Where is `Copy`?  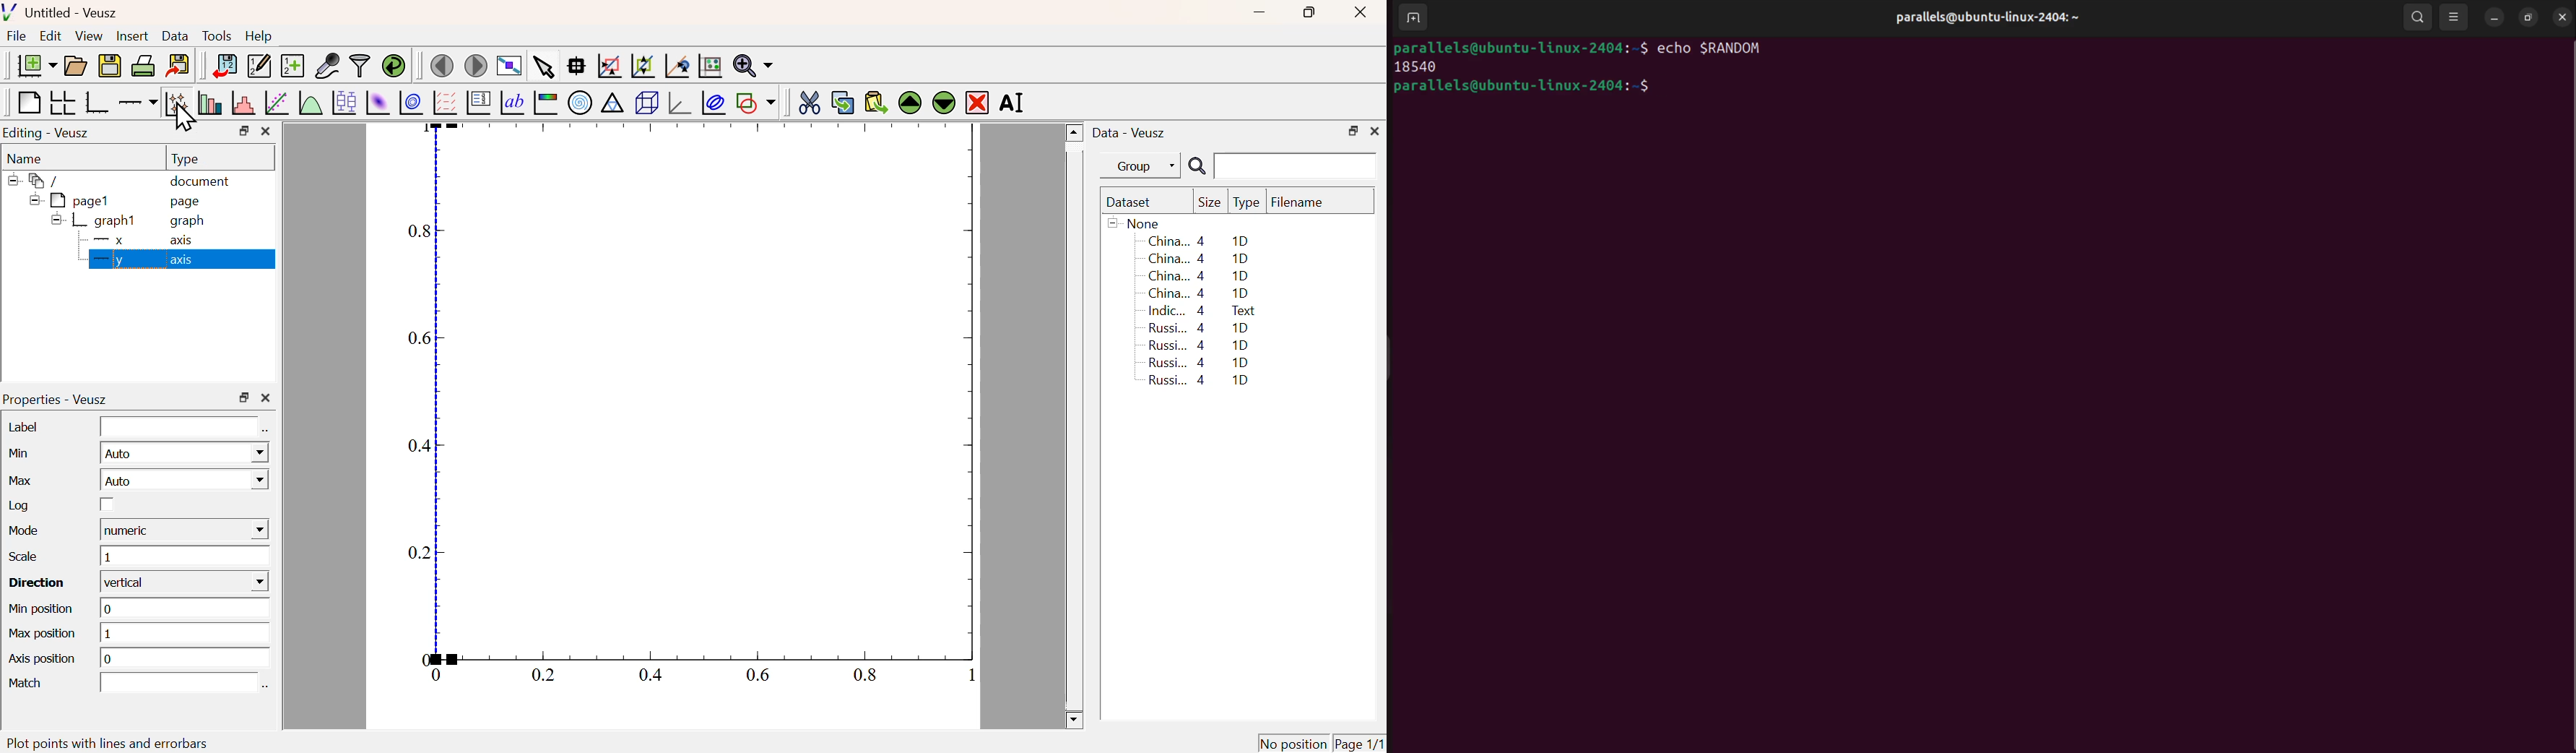
Copy is located at coordinates (842, 103).